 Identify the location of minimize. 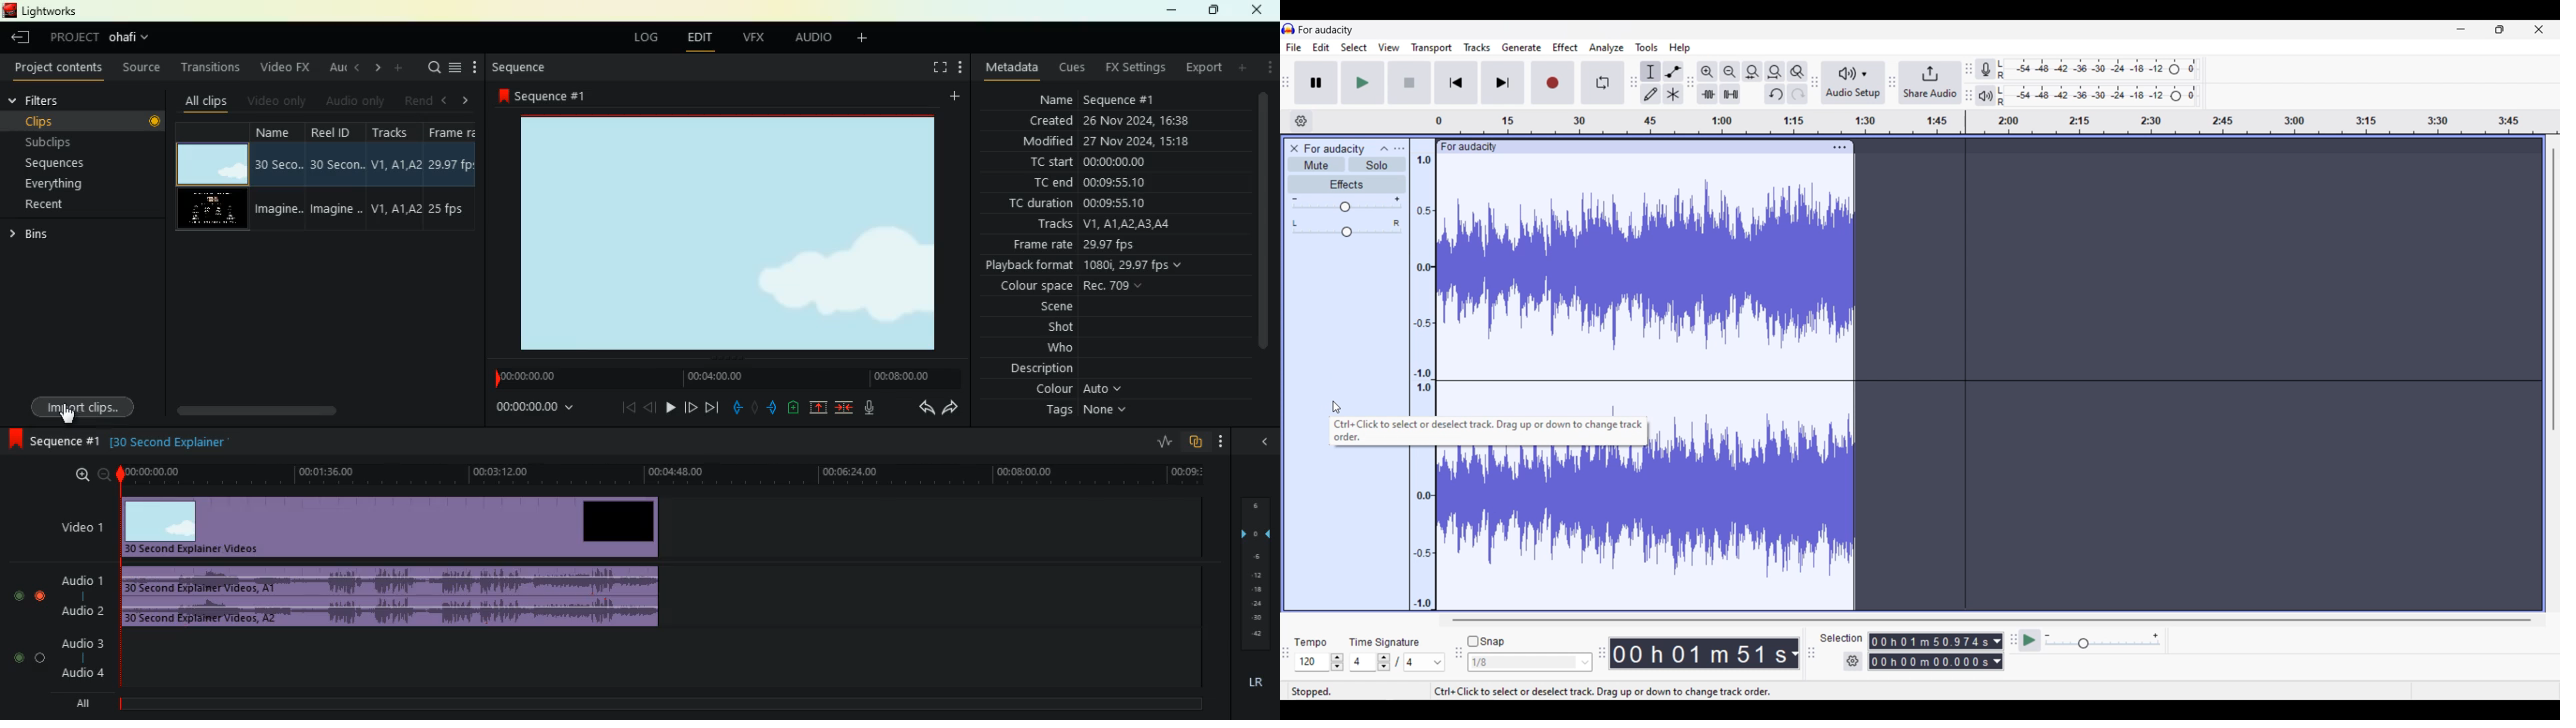
(1166, 11).